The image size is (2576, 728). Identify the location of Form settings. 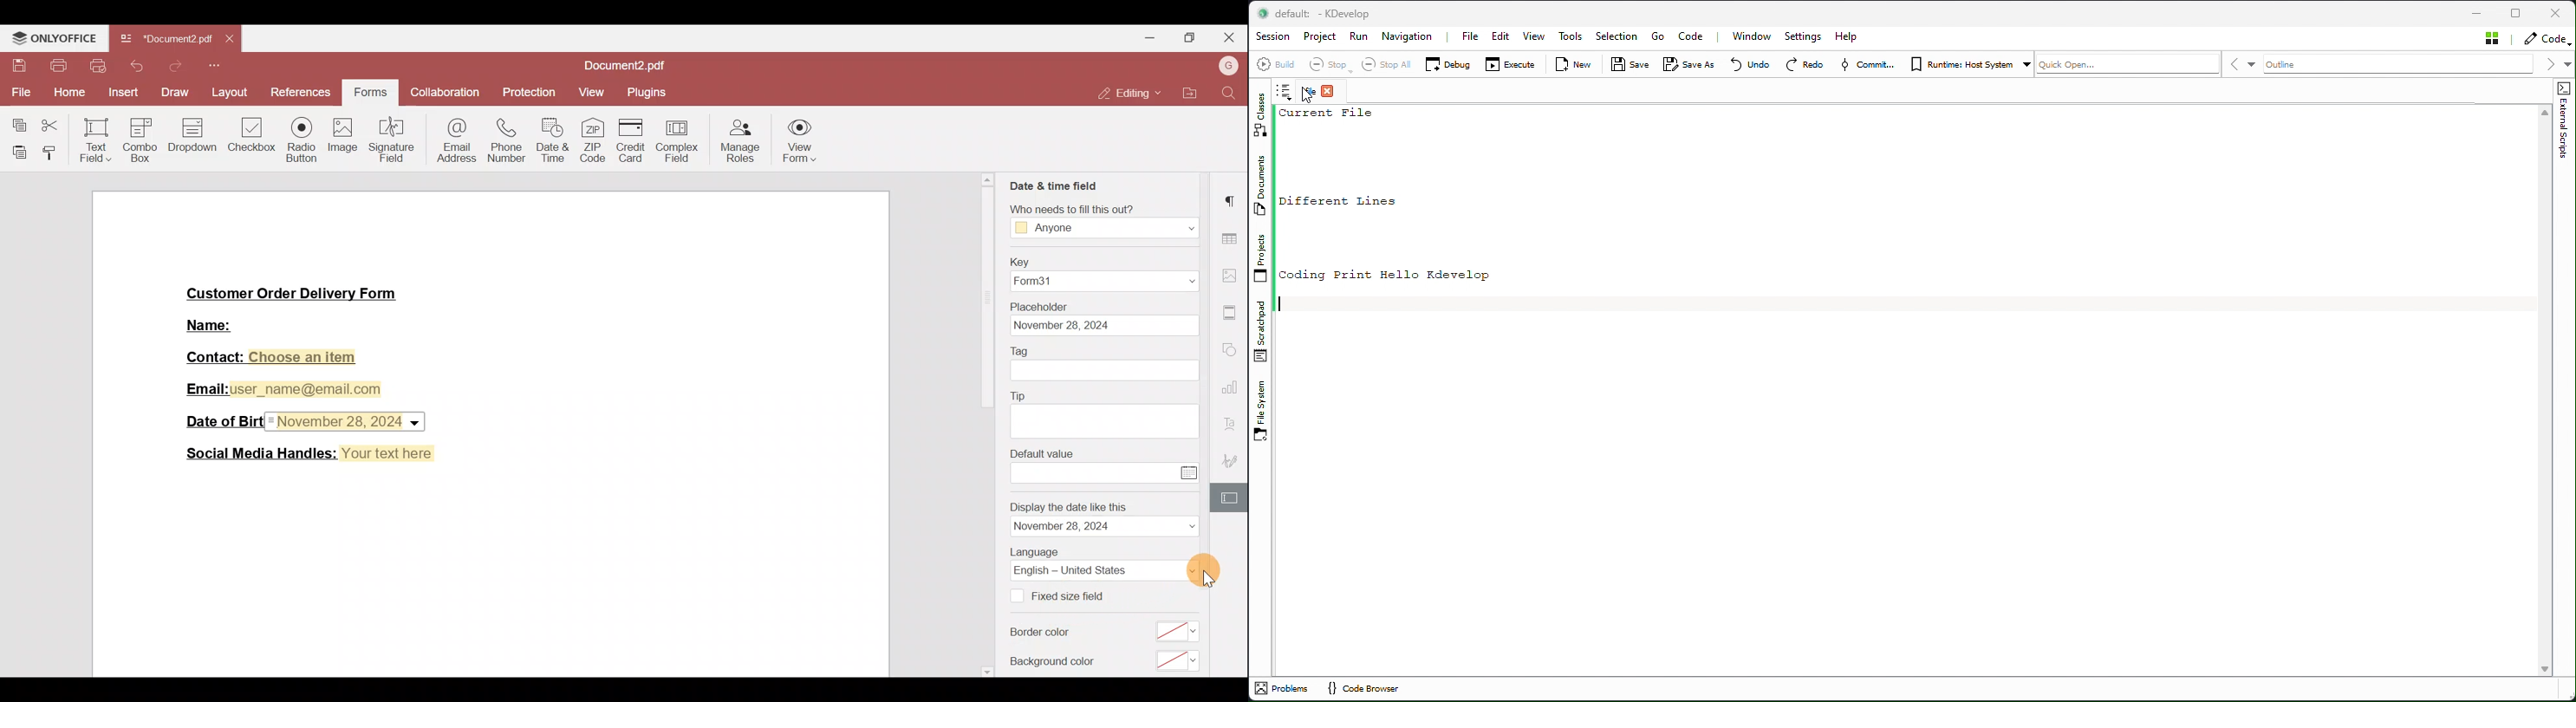
(1232, 500).